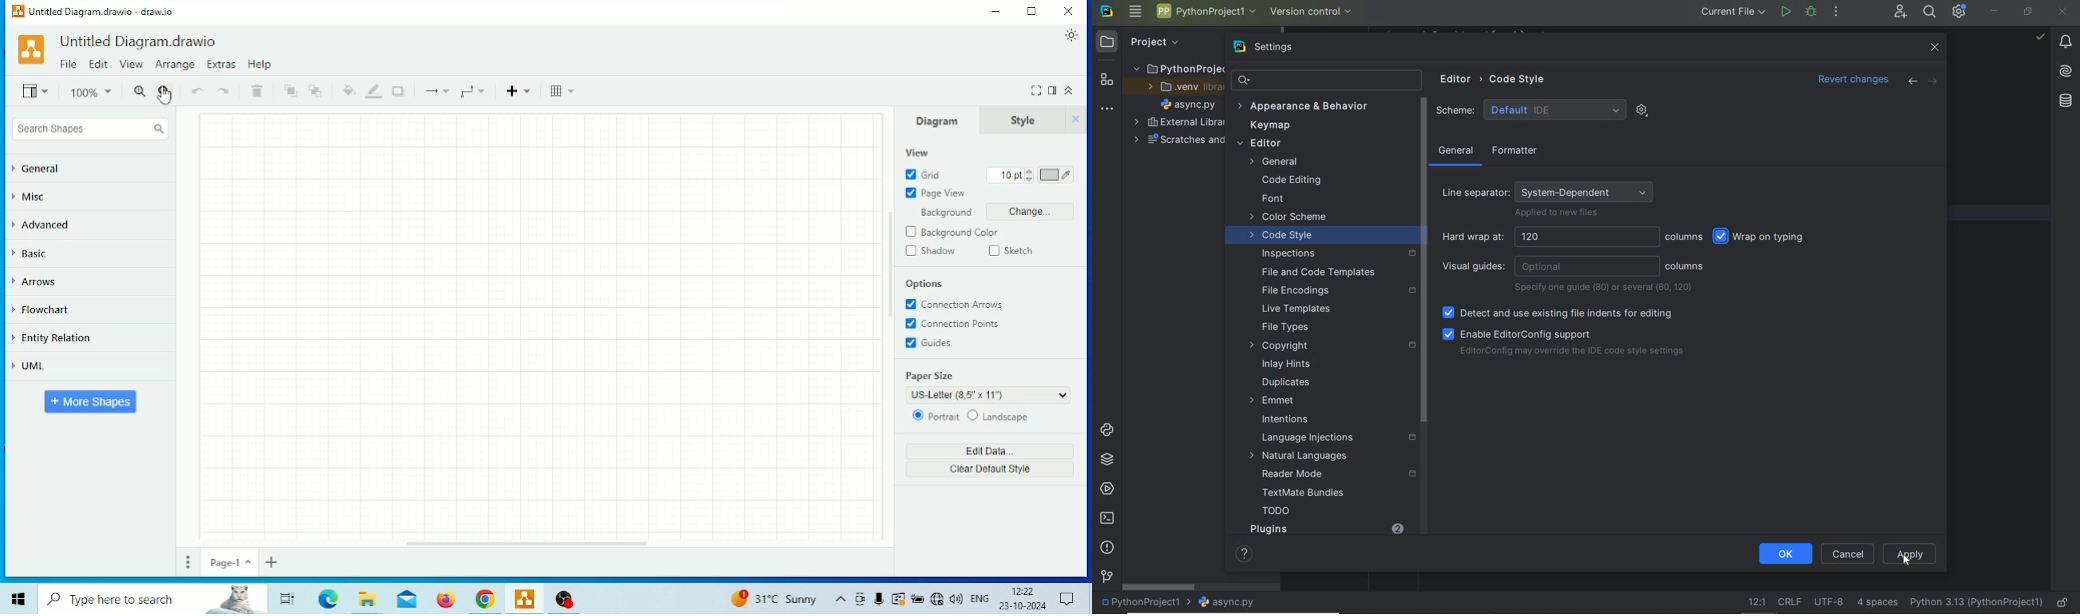 The image size is (2100, 616). I want to click on UML, so click(30, 365).